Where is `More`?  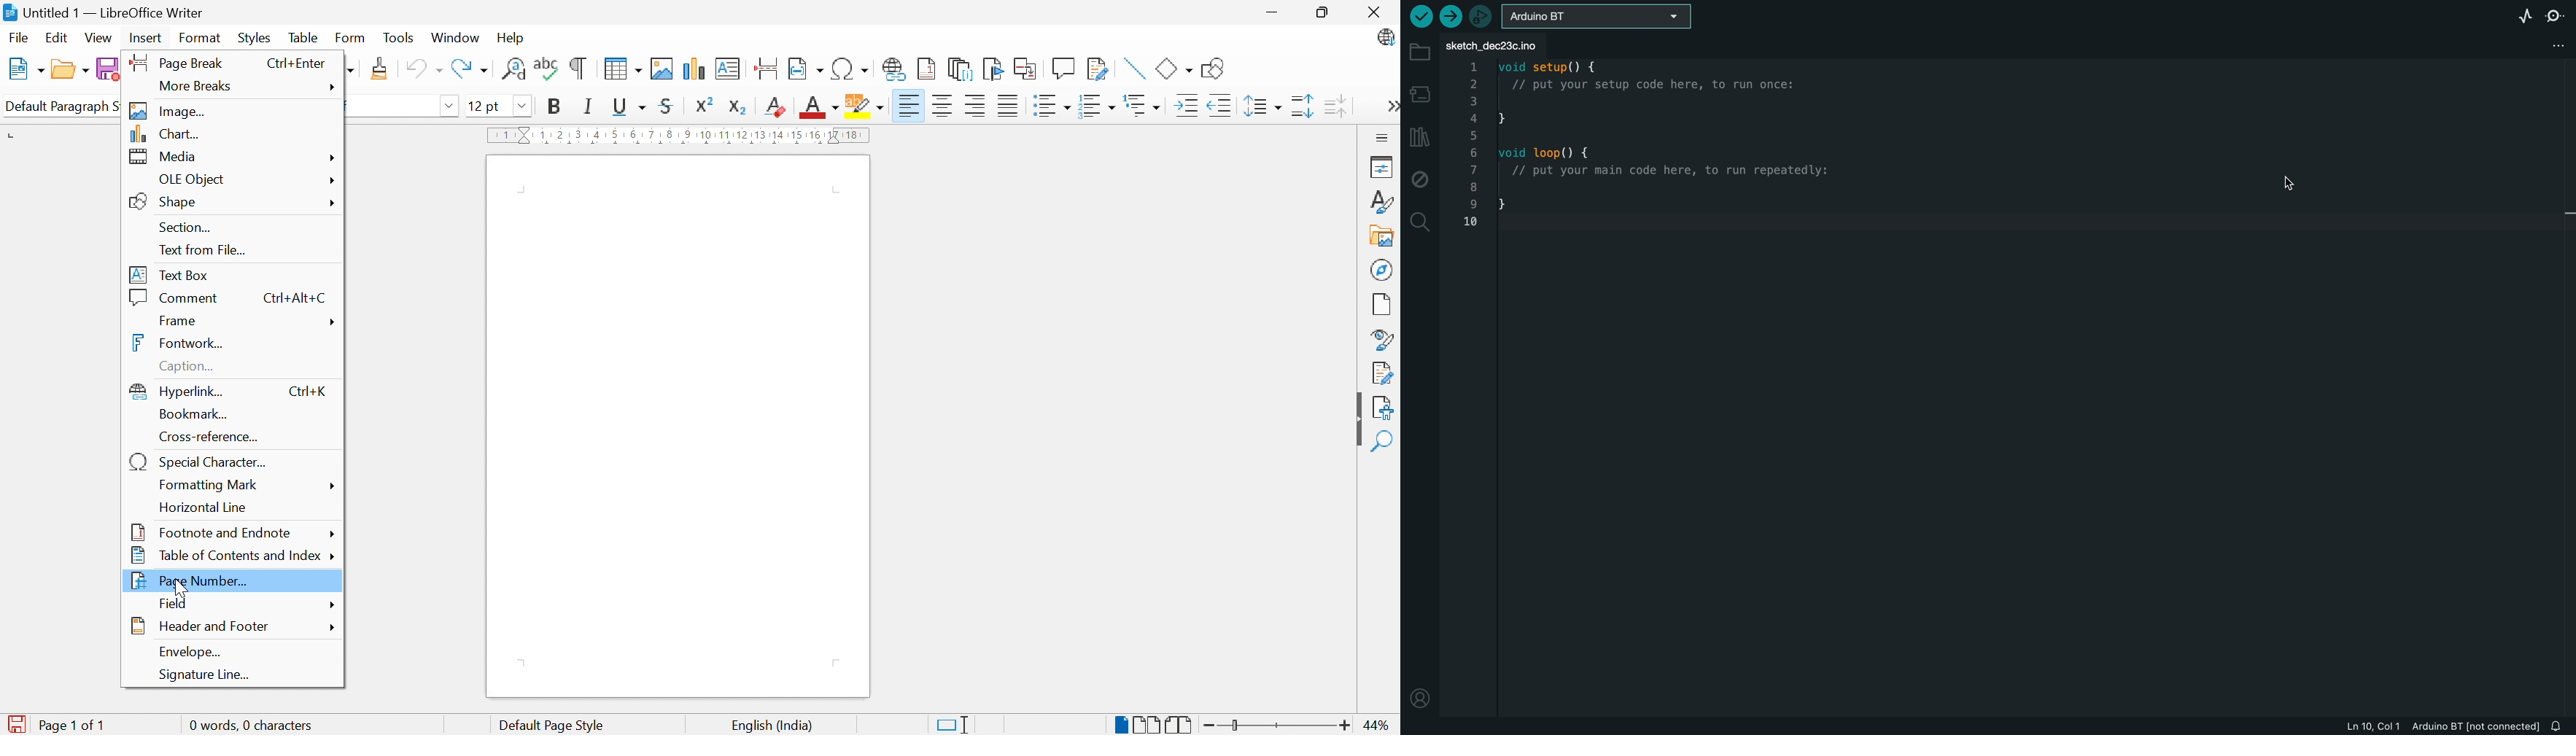
More is located at coordinates (335, 605).